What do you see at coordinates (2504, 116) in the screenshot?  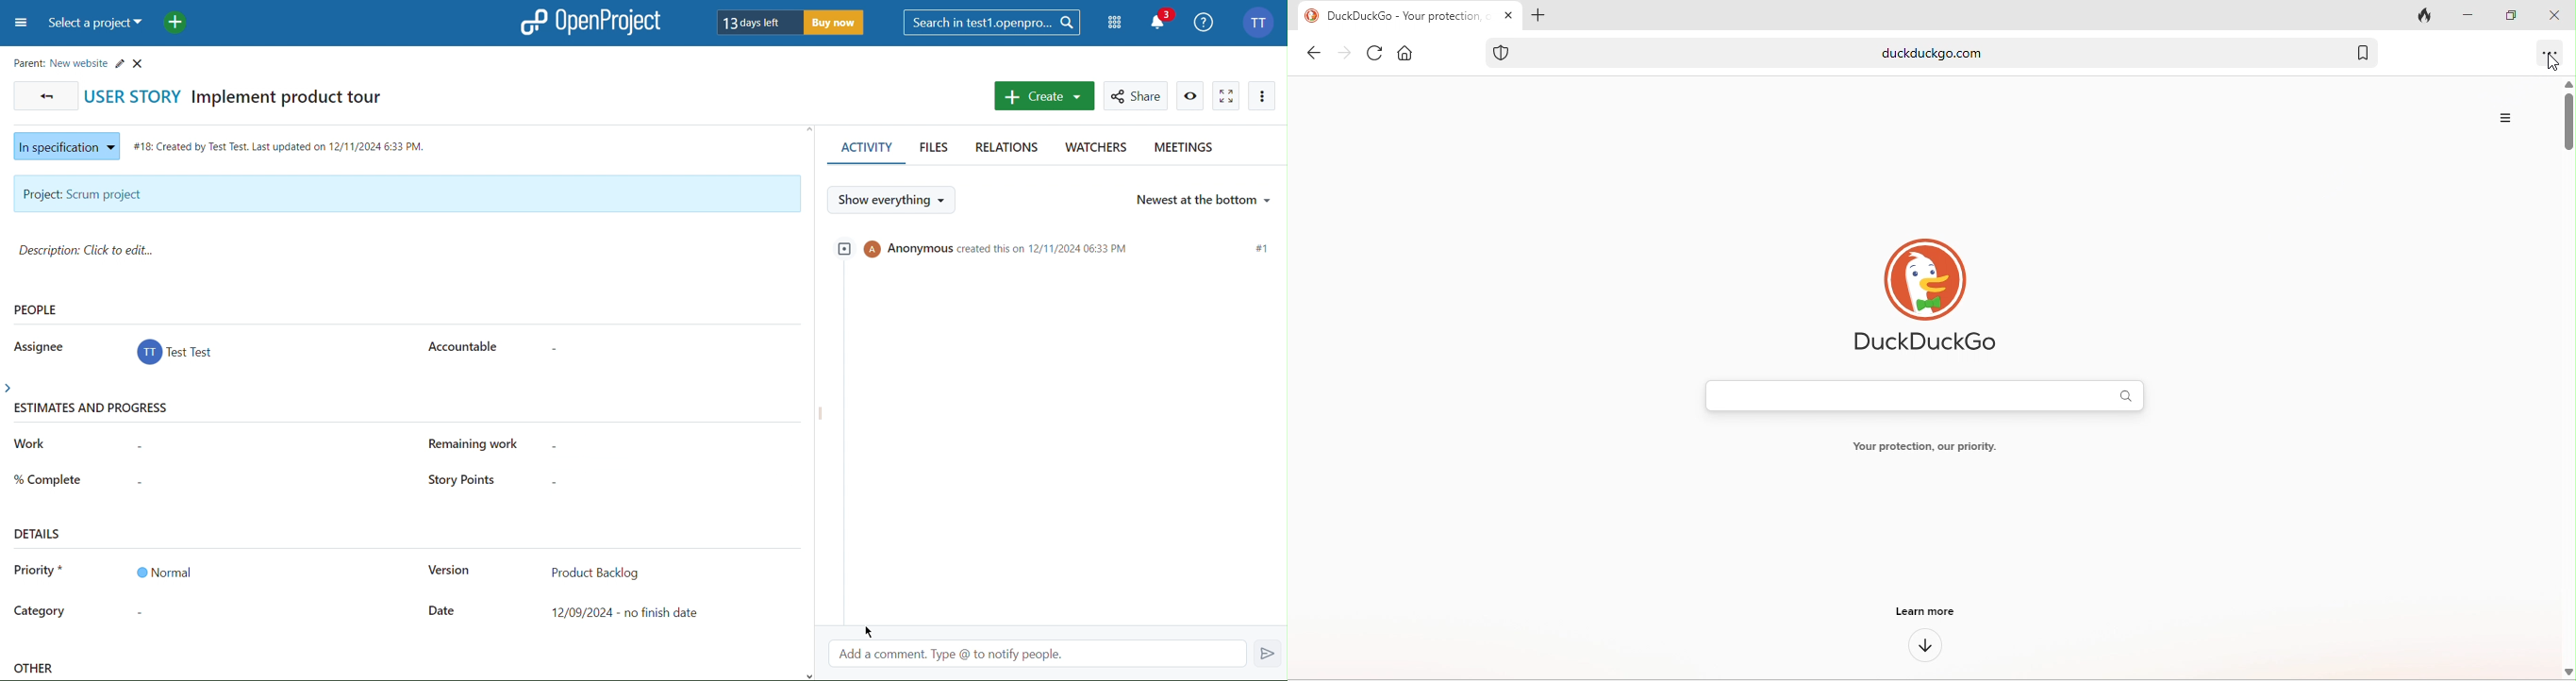 I see `more option` at bounding box center [2504, 116].